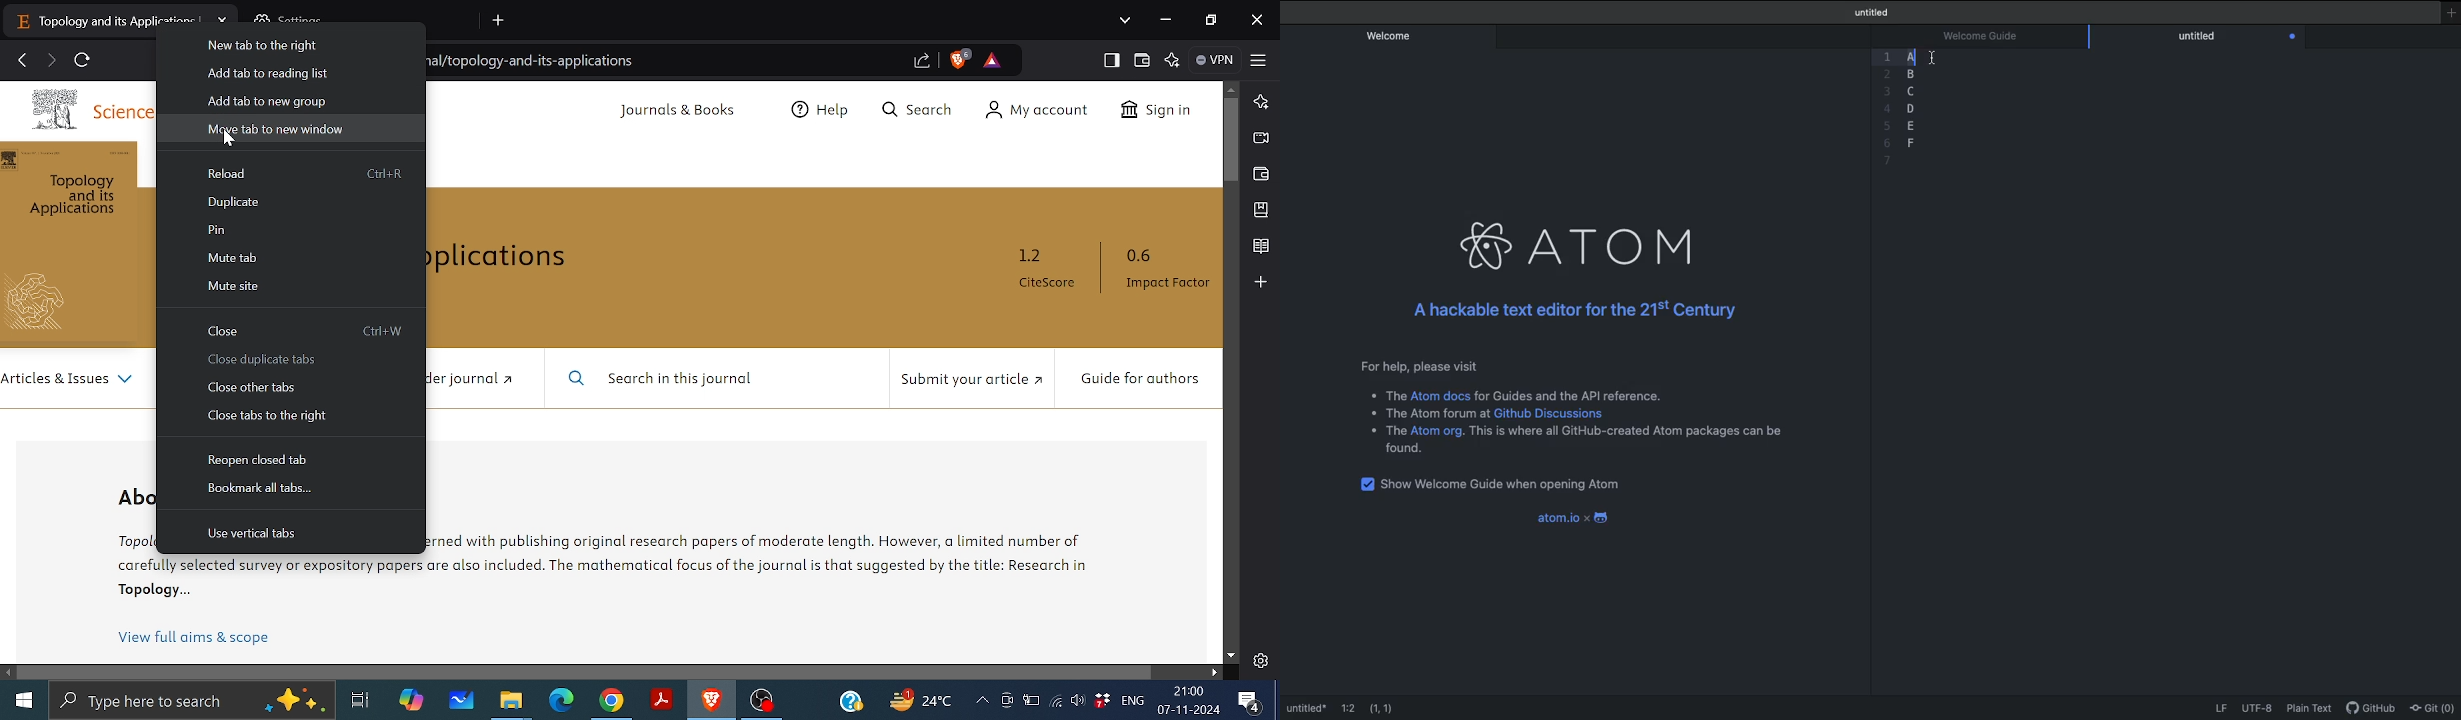  Describe the element at coordinates (585, 672) in the screenshot. I see `Horizontal scrollbar` at that location.